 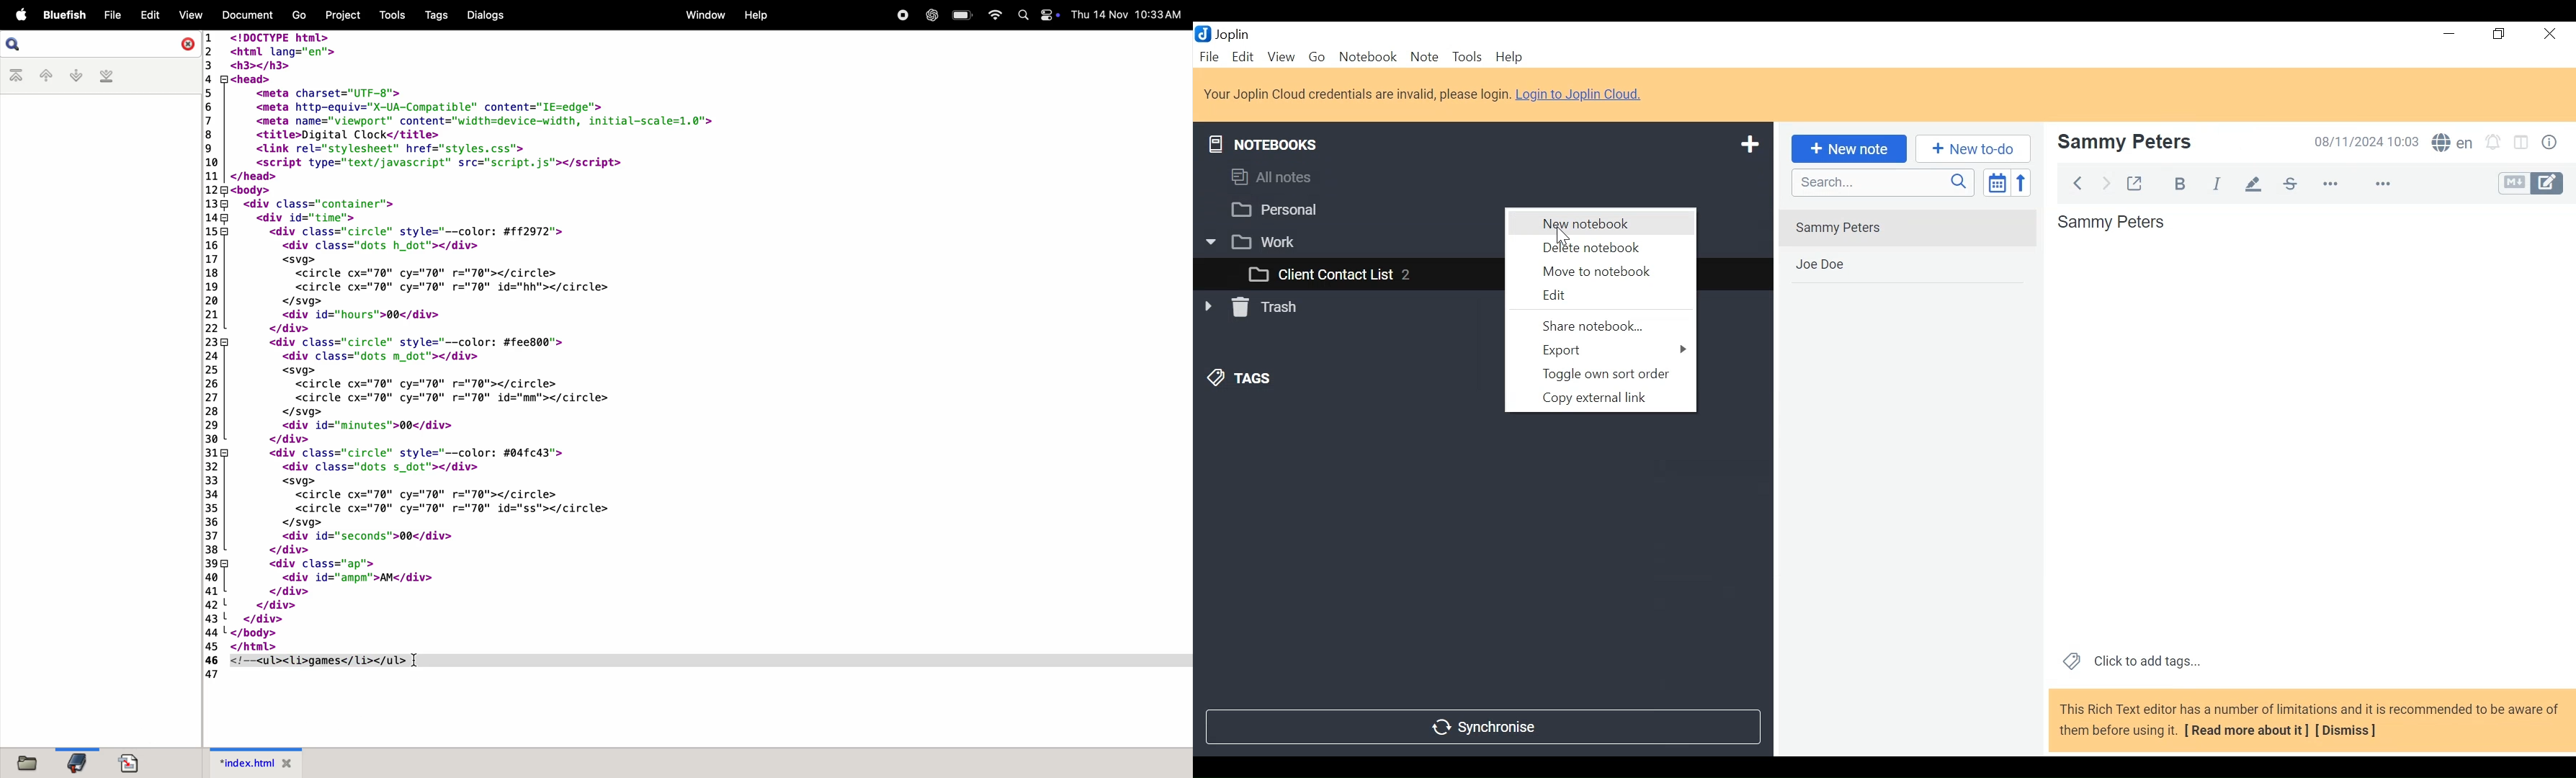 What do you see at coordinates (2114, 225) in the screenshot?
I see `Sammy Peters` at bounding box center [2114, 225].